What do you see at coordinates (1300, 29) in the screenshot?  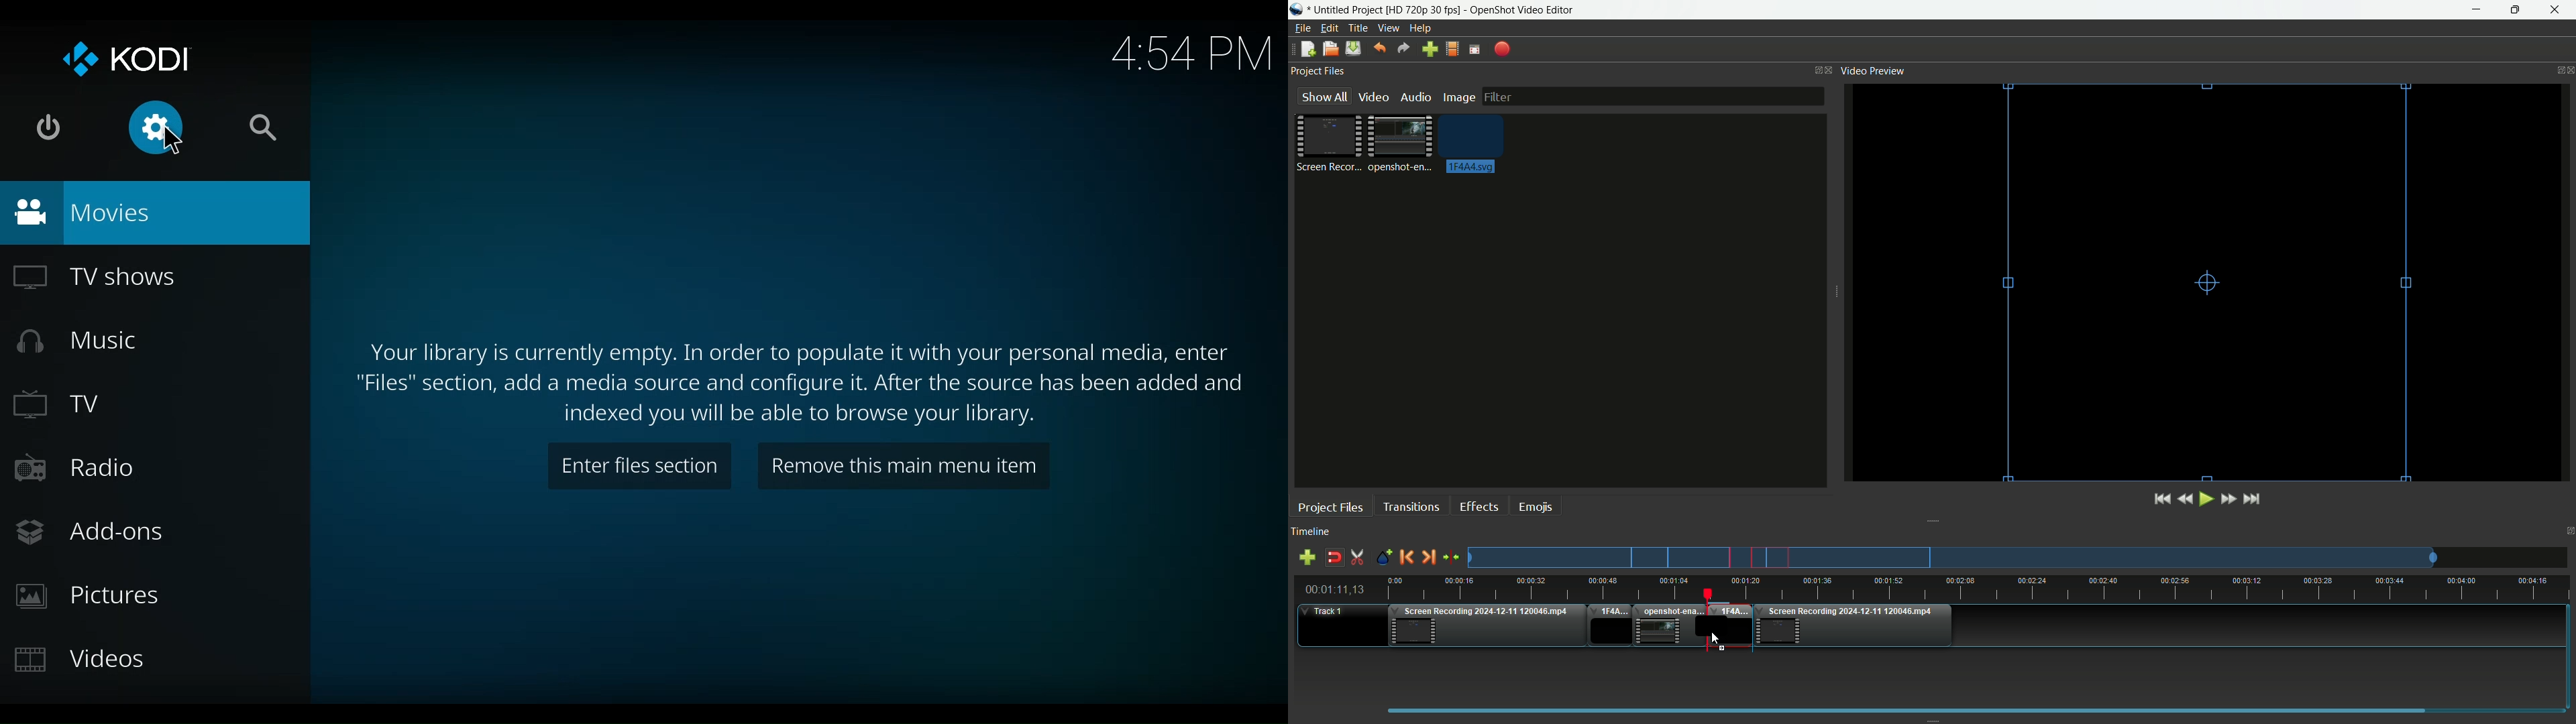 I see `File menu` at bounding box center [1300, 29].